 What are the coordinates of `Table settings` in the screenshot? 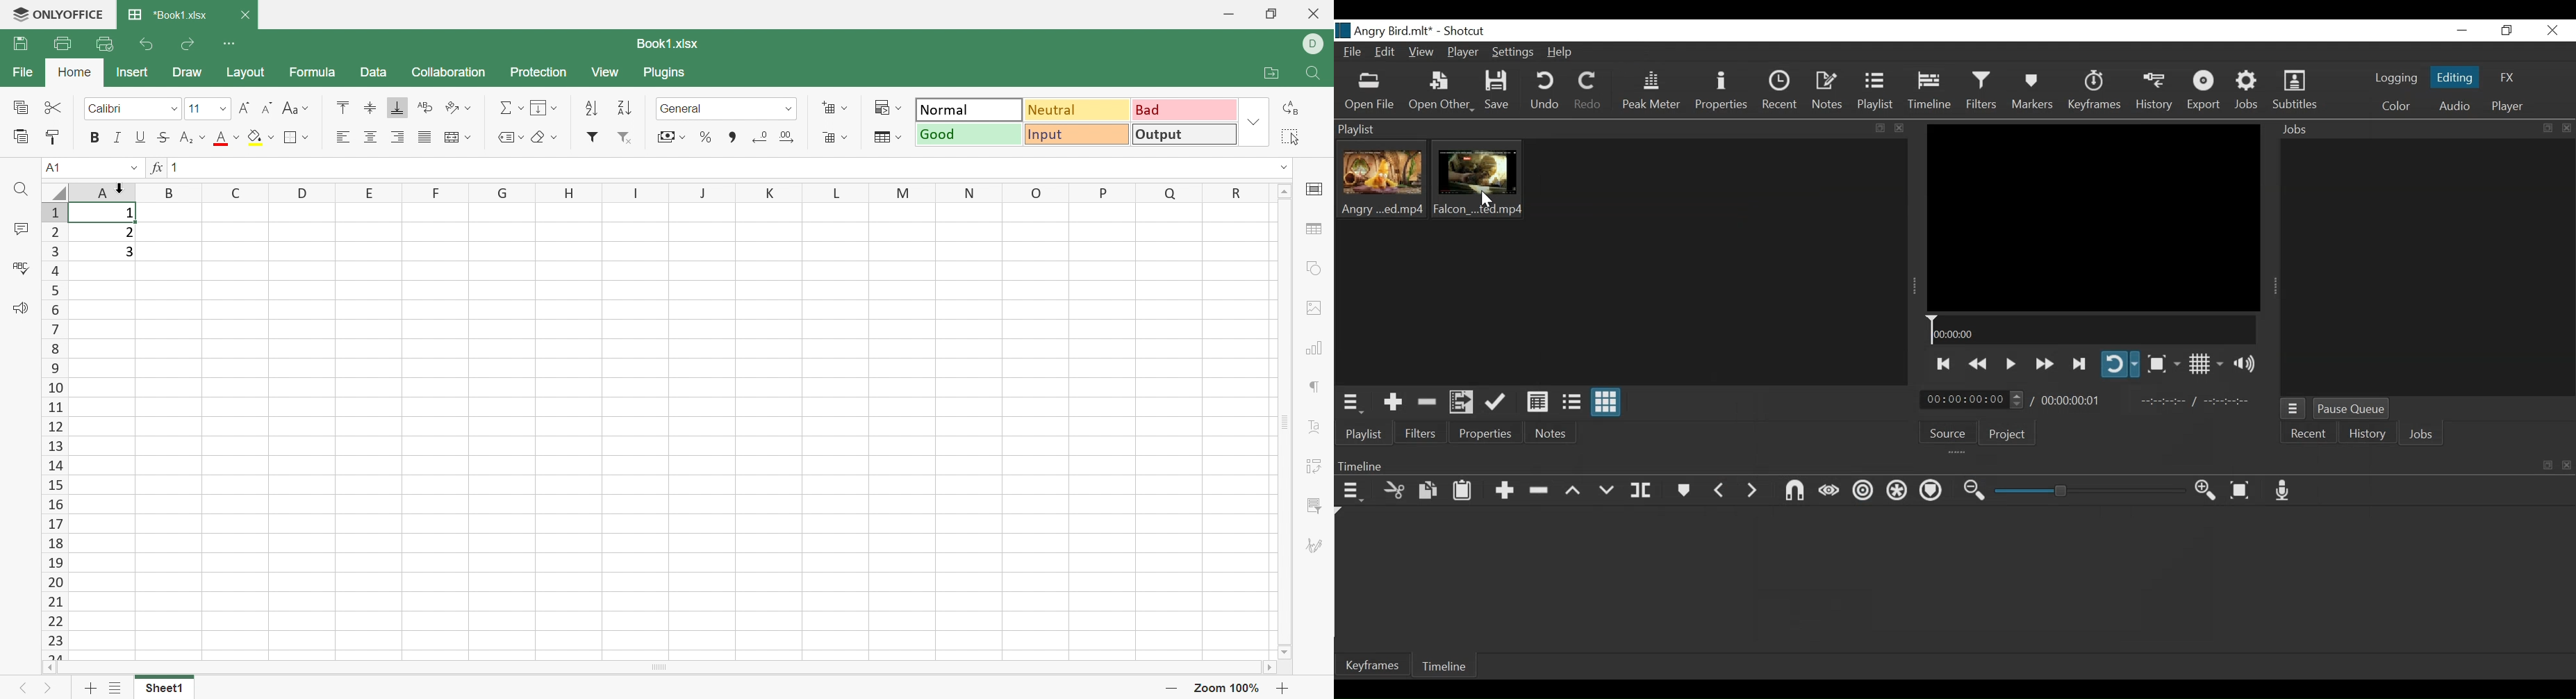 It's located at (1316, 230).